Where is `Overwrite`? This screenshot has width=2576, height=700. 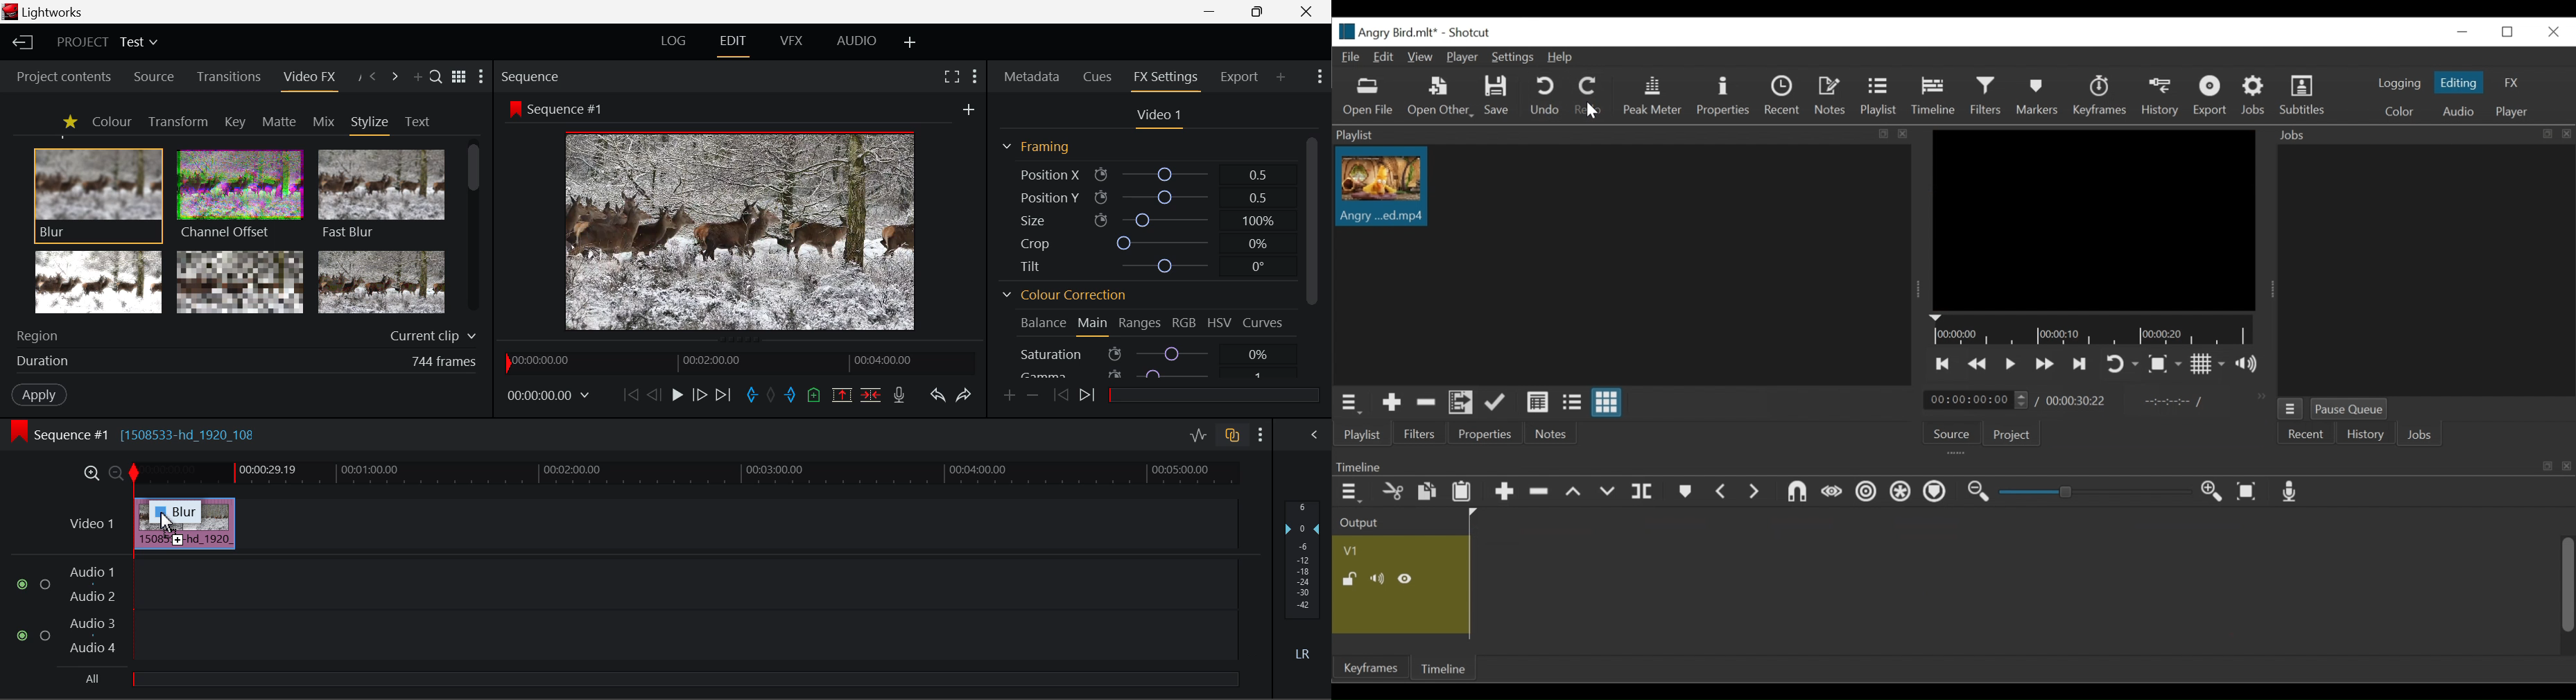 Overwrite is located at coordinates (1608, 494).